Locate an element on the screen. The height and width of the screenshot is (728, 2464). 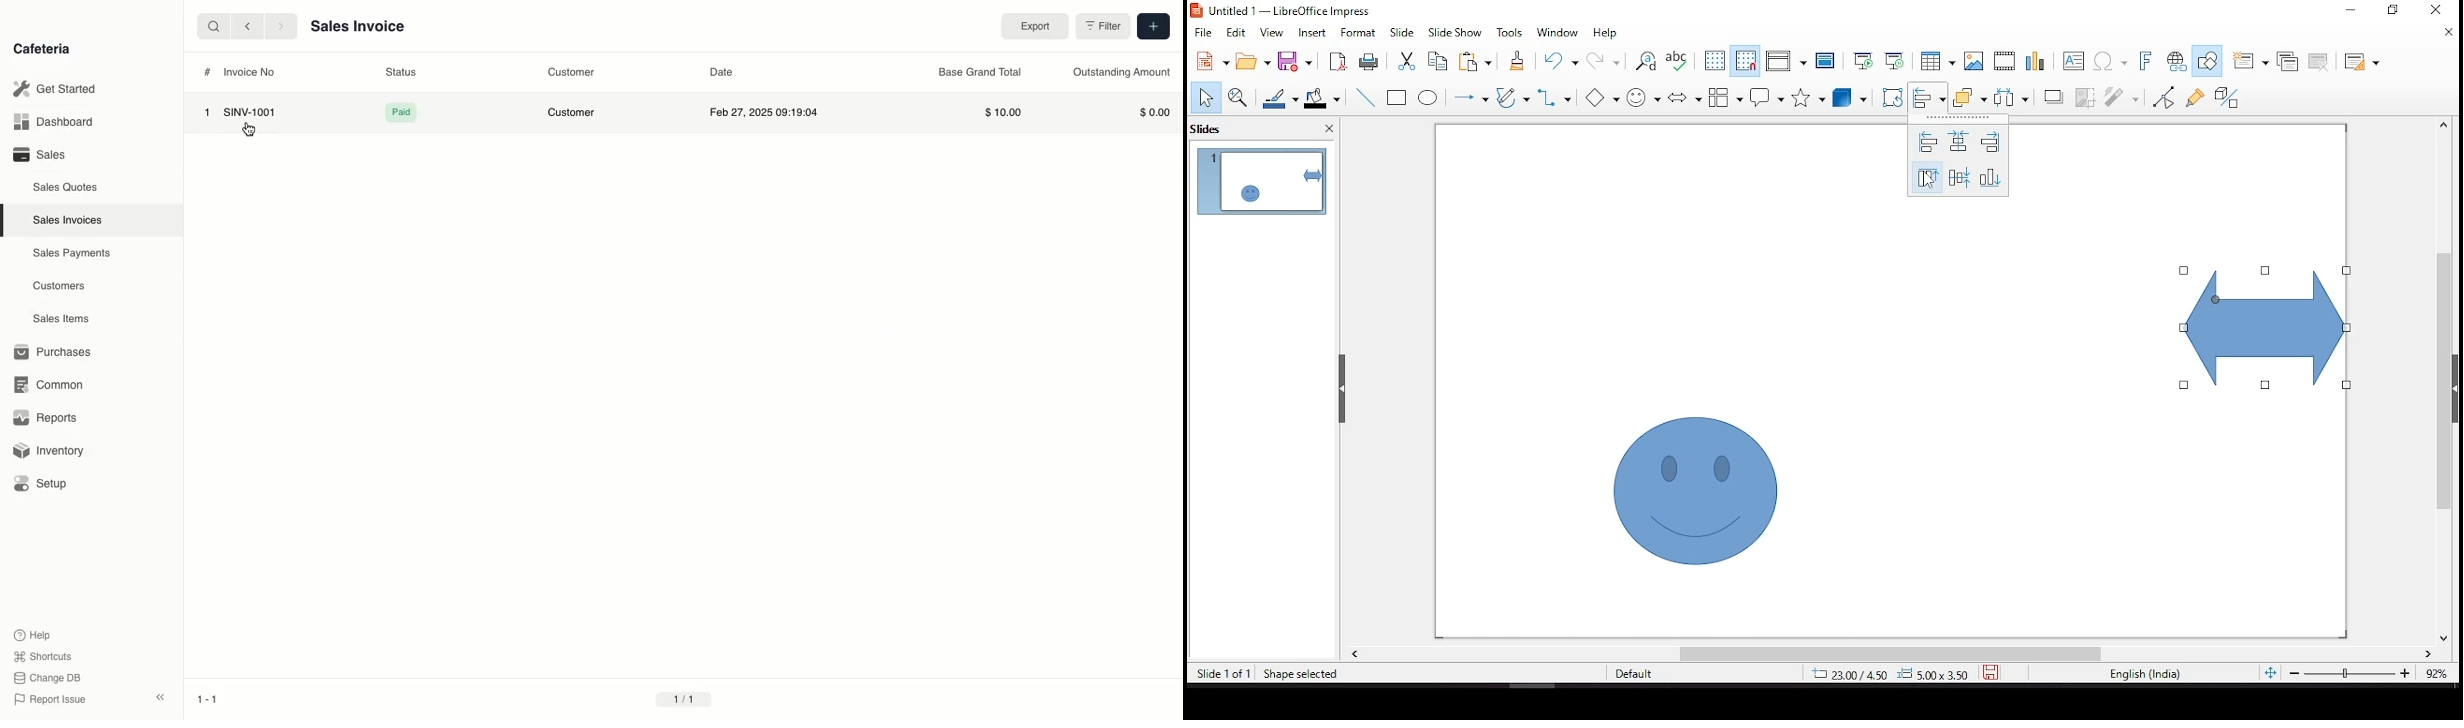
drag handle is located at coordinates (1344, 389).